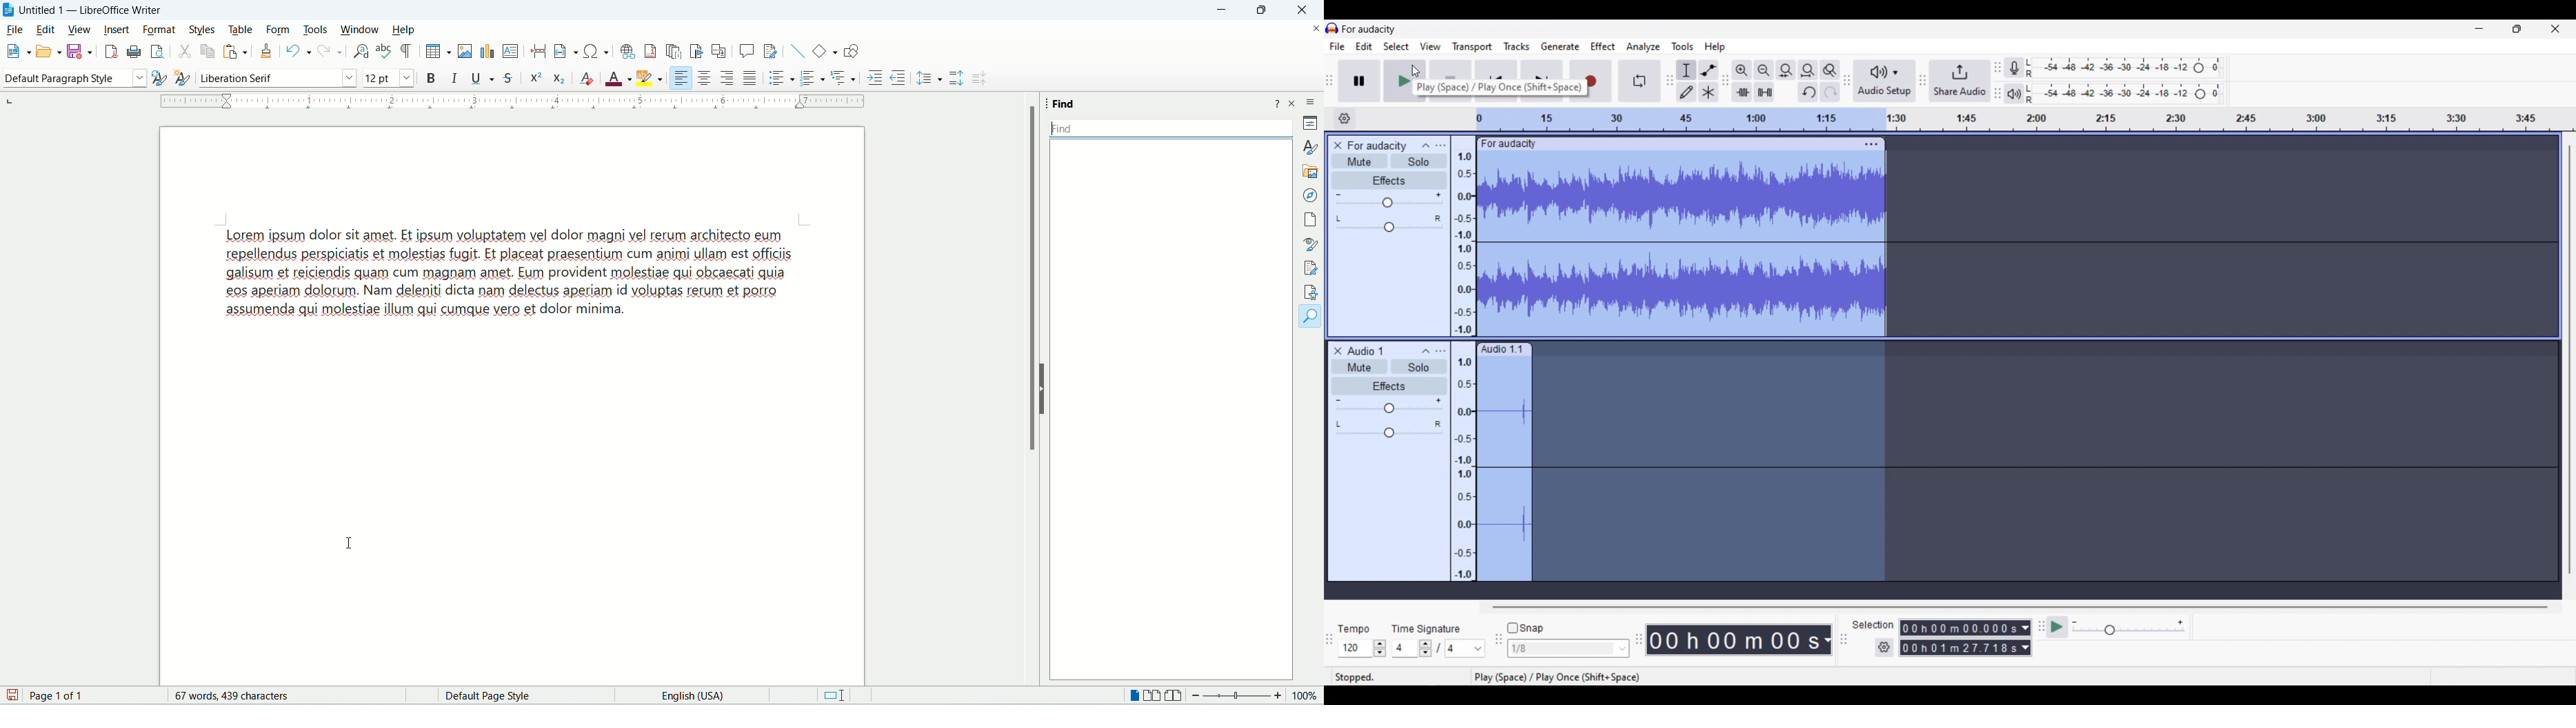 This screenshot has width=2576, height=728. I want to click on I beam cursor, so click(350, 543).